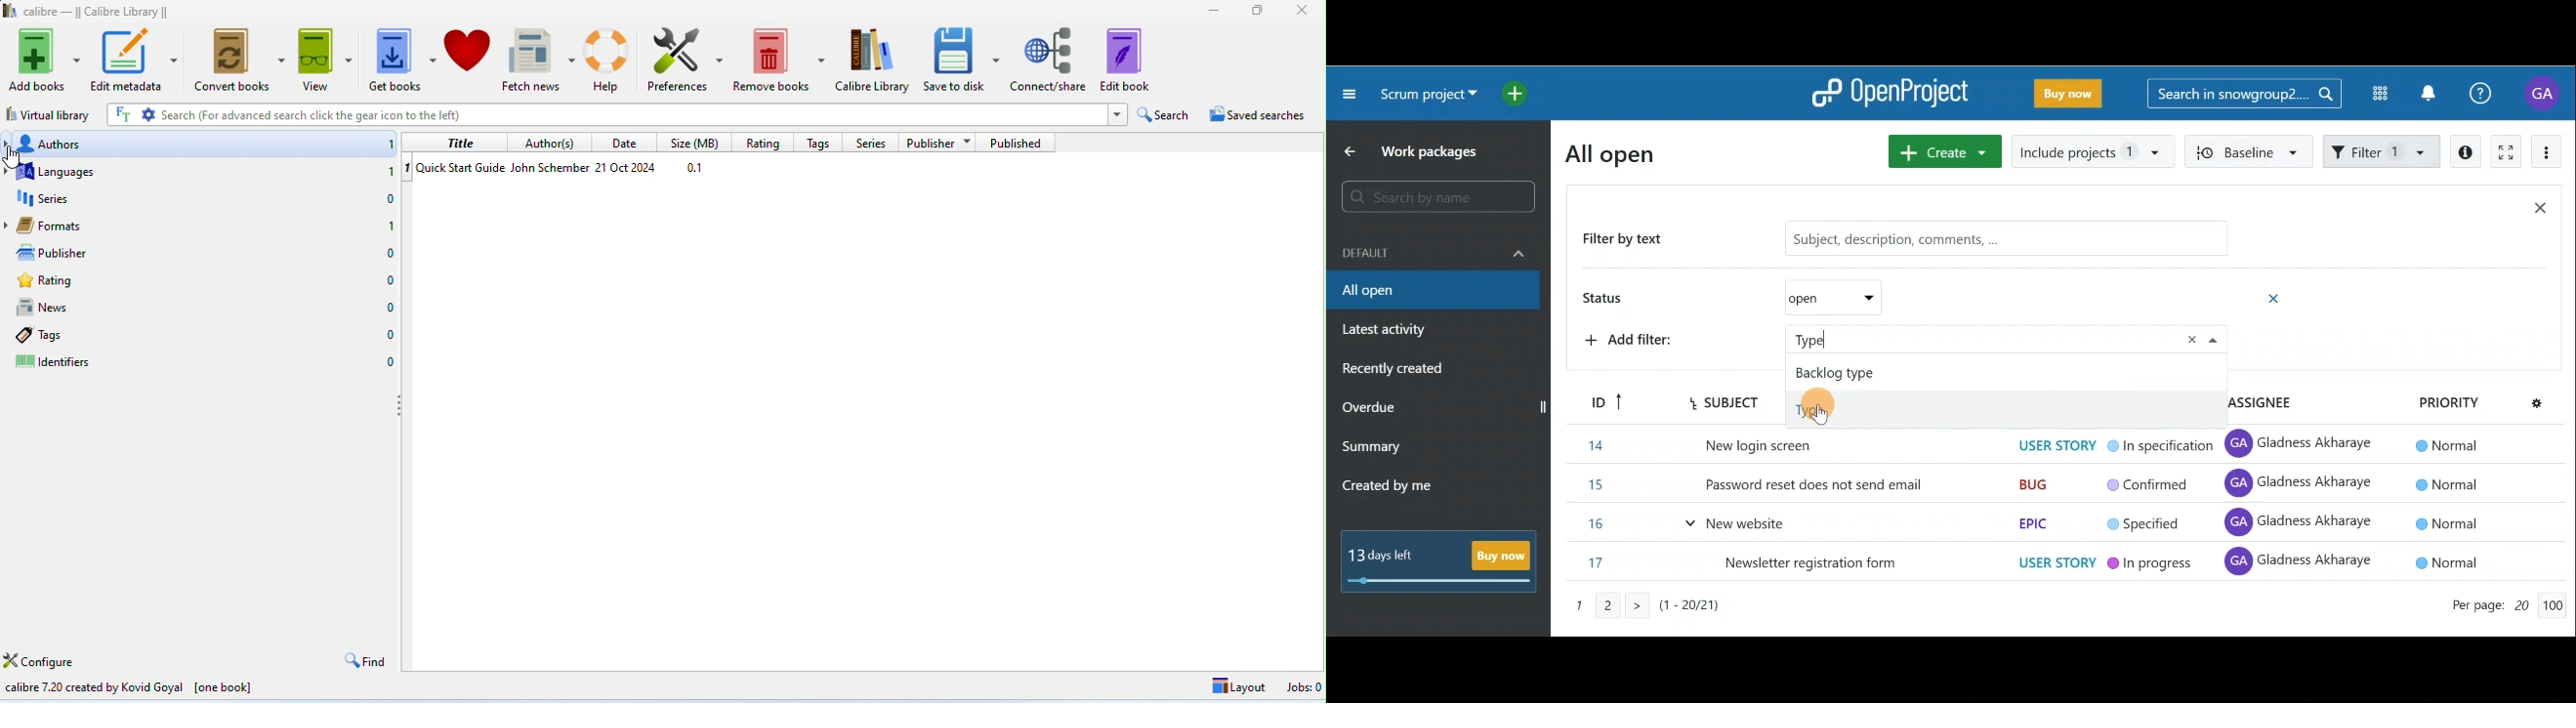  What do you see at coordinates (135, 59) in the screenshot?
I see `edit metadata` at bounding box center [135, 59].